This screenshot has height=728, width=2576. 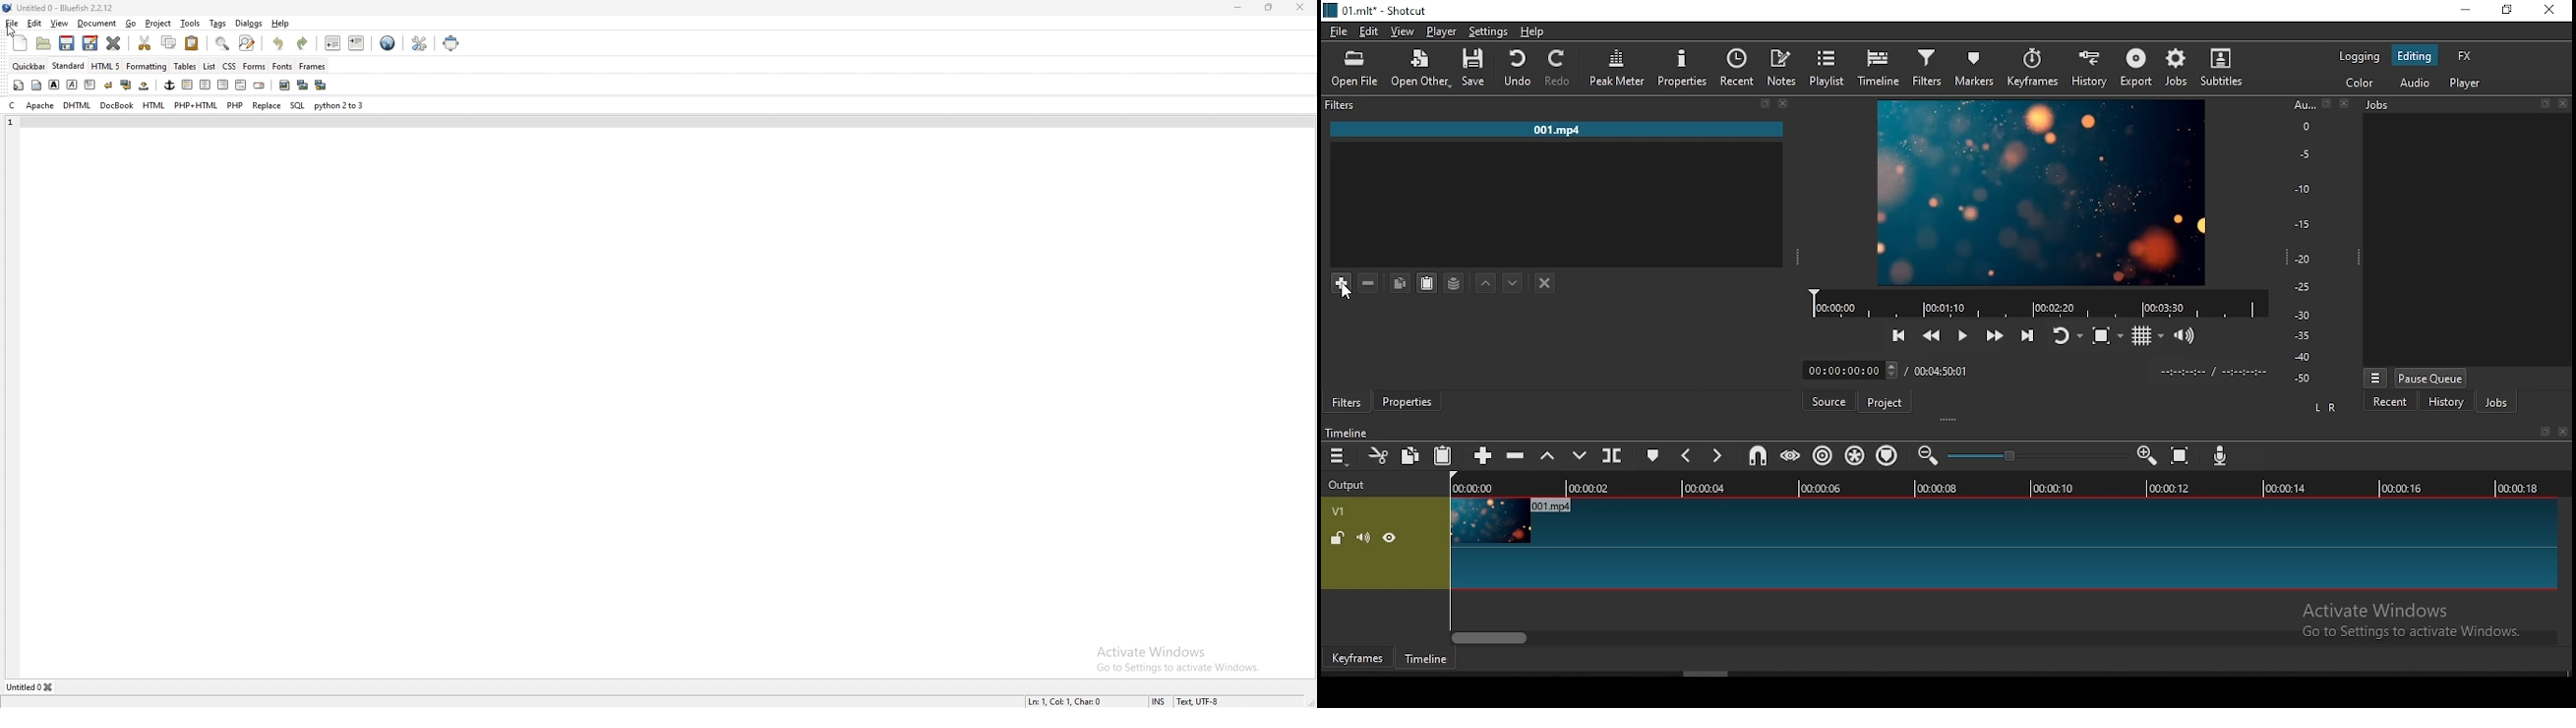 I want to click on paragraph, so click(x=90, y=85).